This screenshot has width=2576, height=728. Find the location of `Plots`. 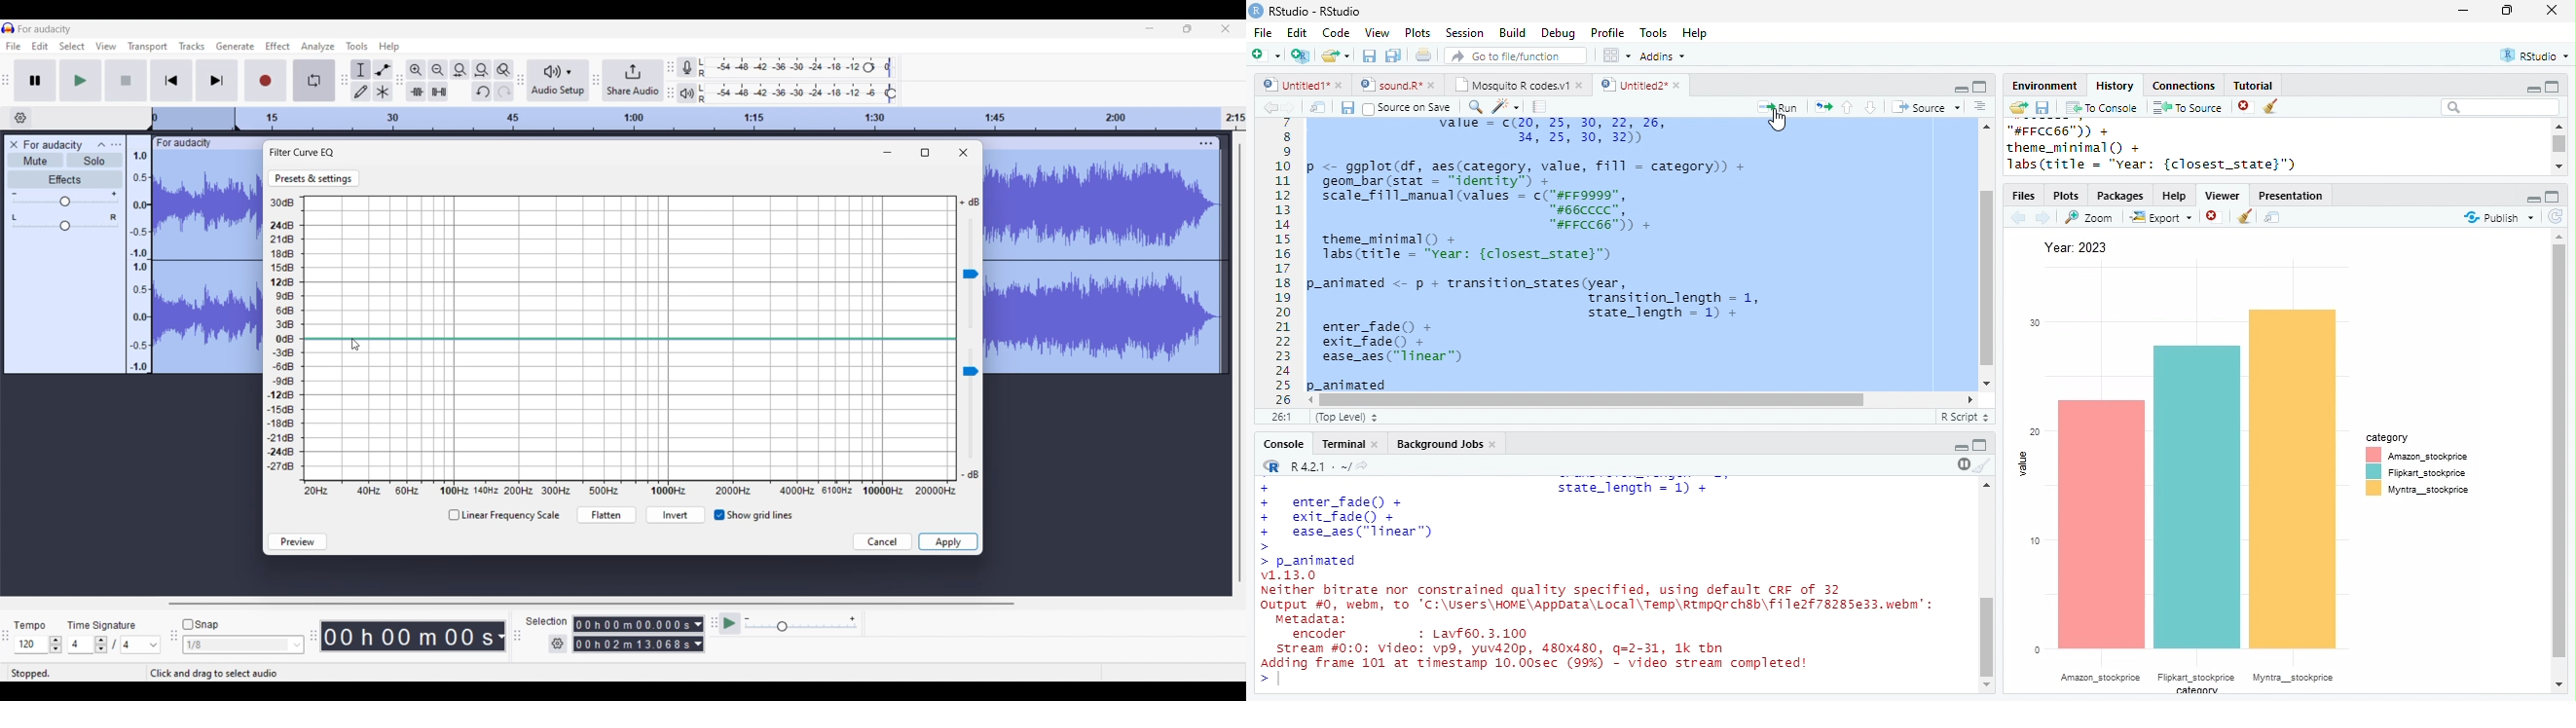

Plots is located at coordinates (1418, 33).